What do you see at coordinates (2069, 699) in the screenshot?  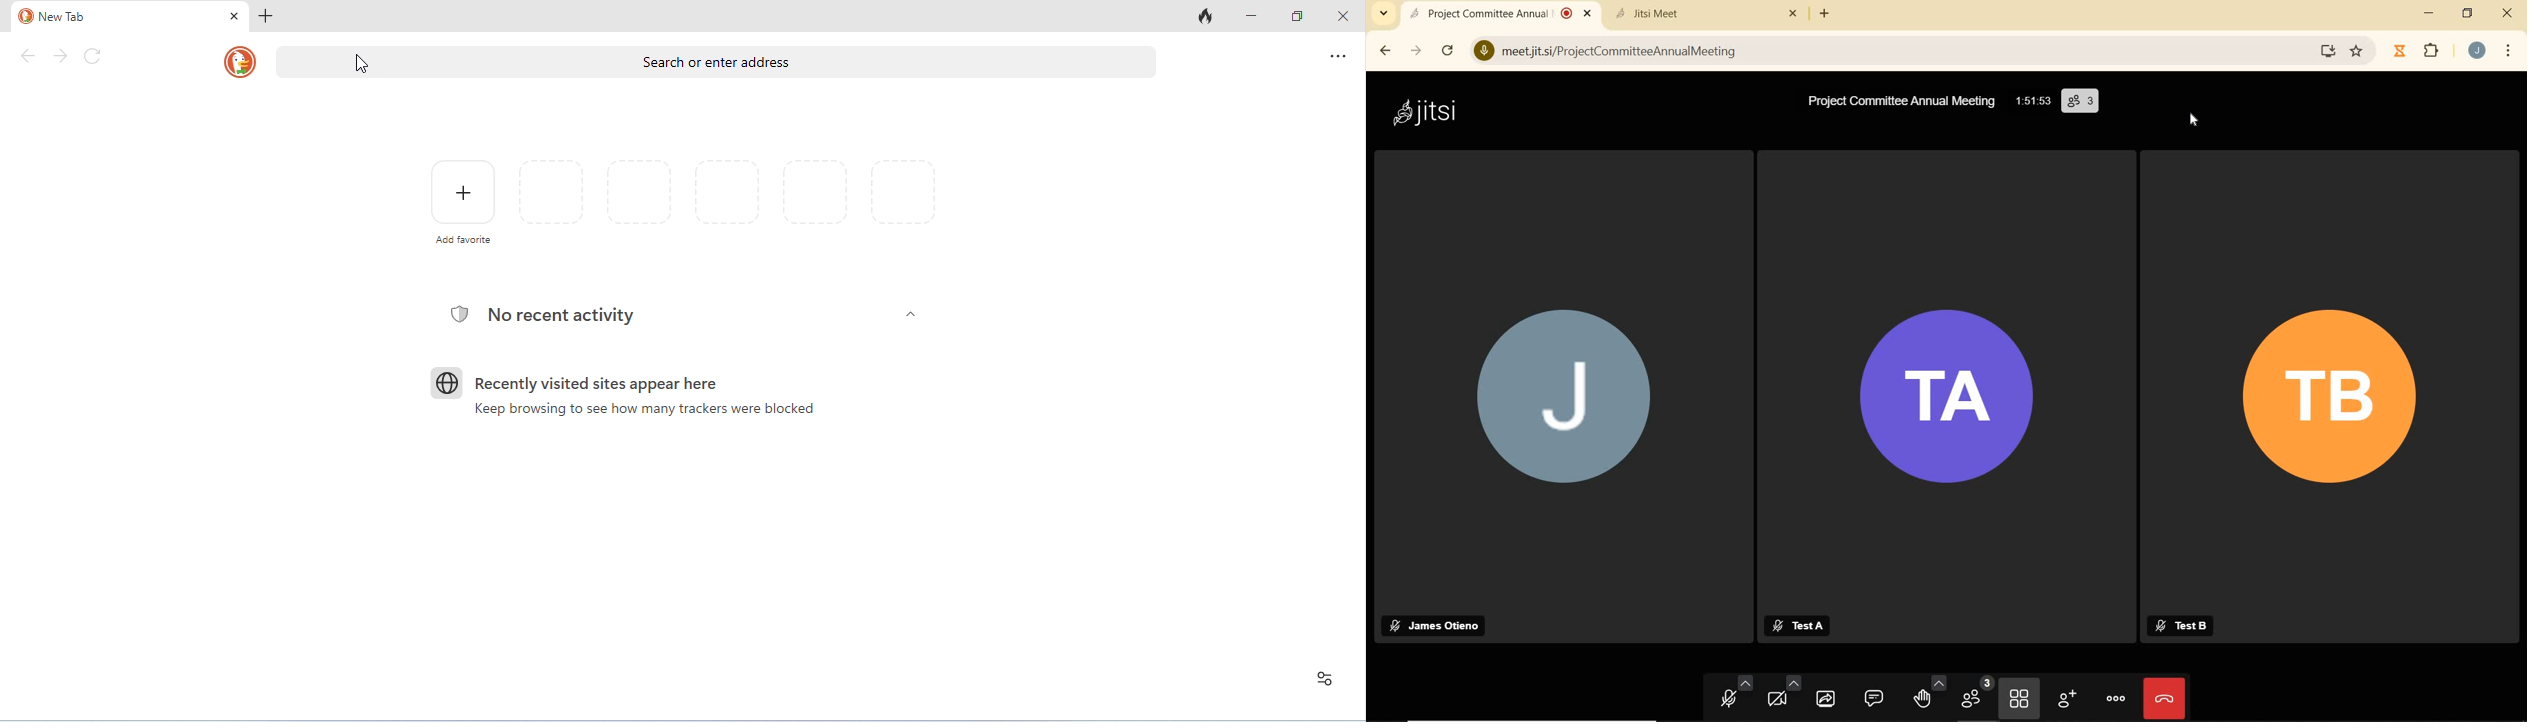 I see `invite people` at bounding box center [2069, 699].